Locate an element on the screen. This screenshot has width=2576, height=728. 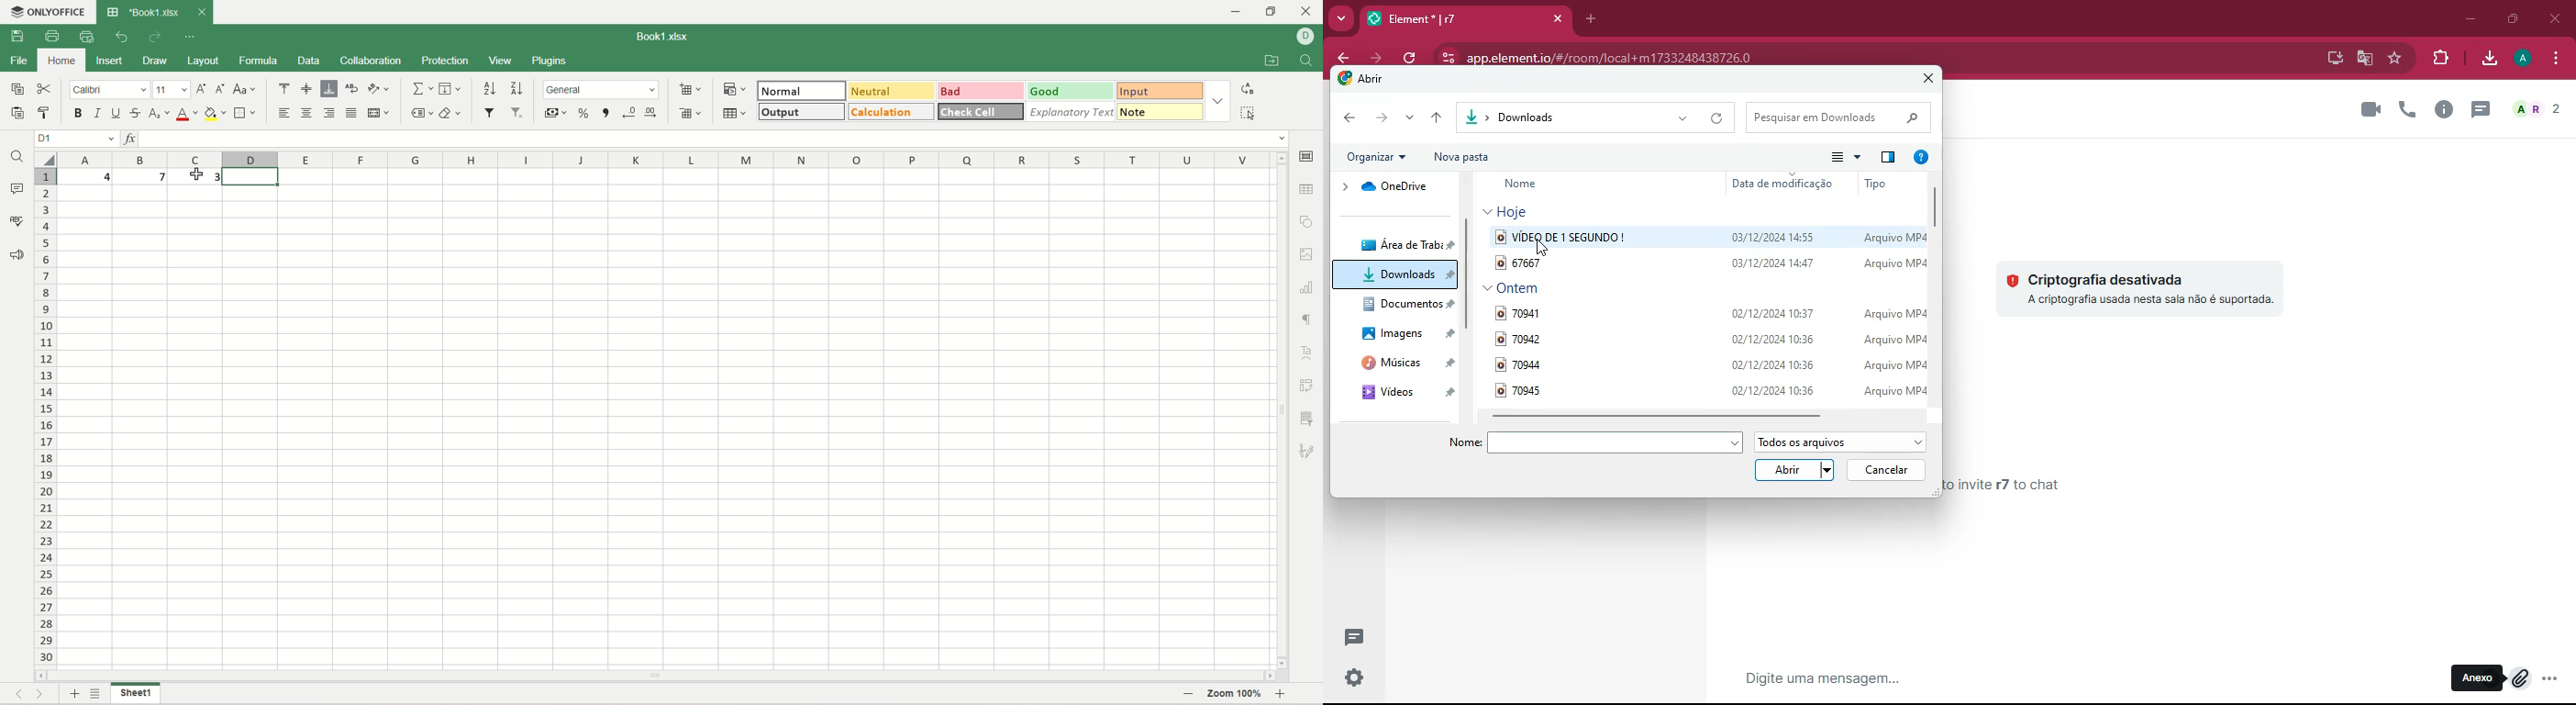
new conversation is located at coordinates (1357, 639).